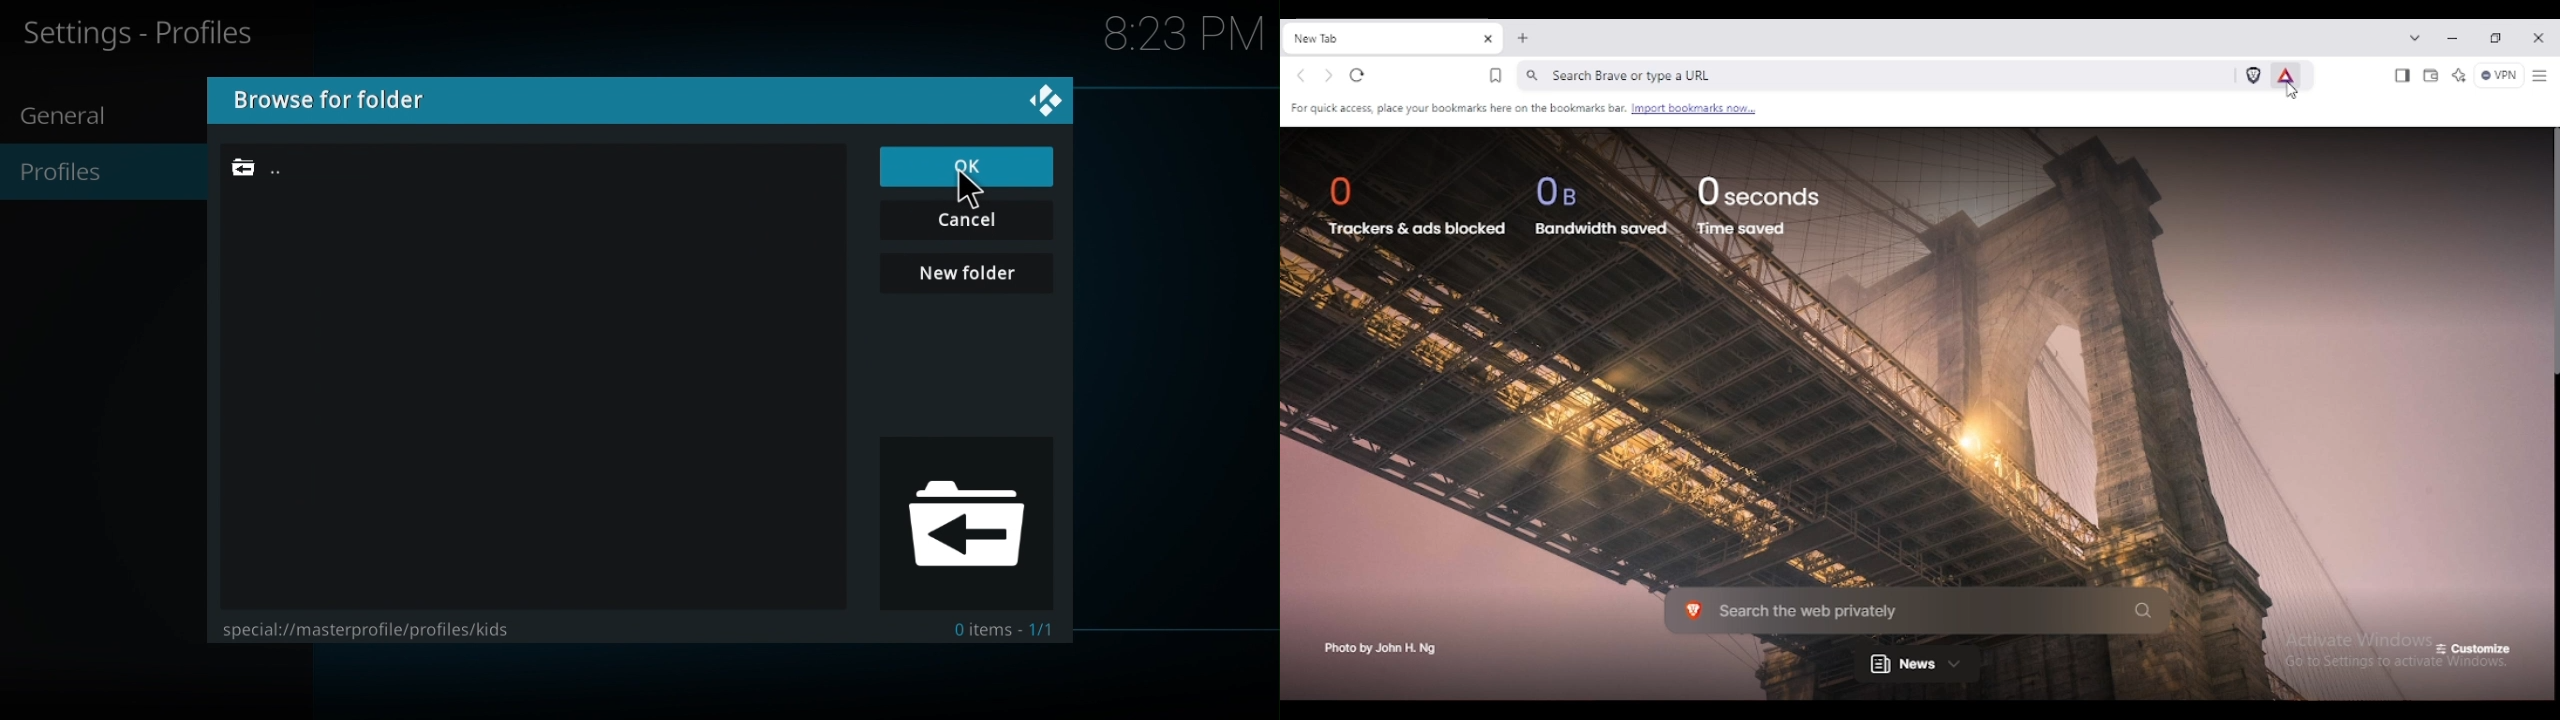 The height and width of the screenshot is (728, 2576). I want to click on Browse for folder, so click(366, 101).